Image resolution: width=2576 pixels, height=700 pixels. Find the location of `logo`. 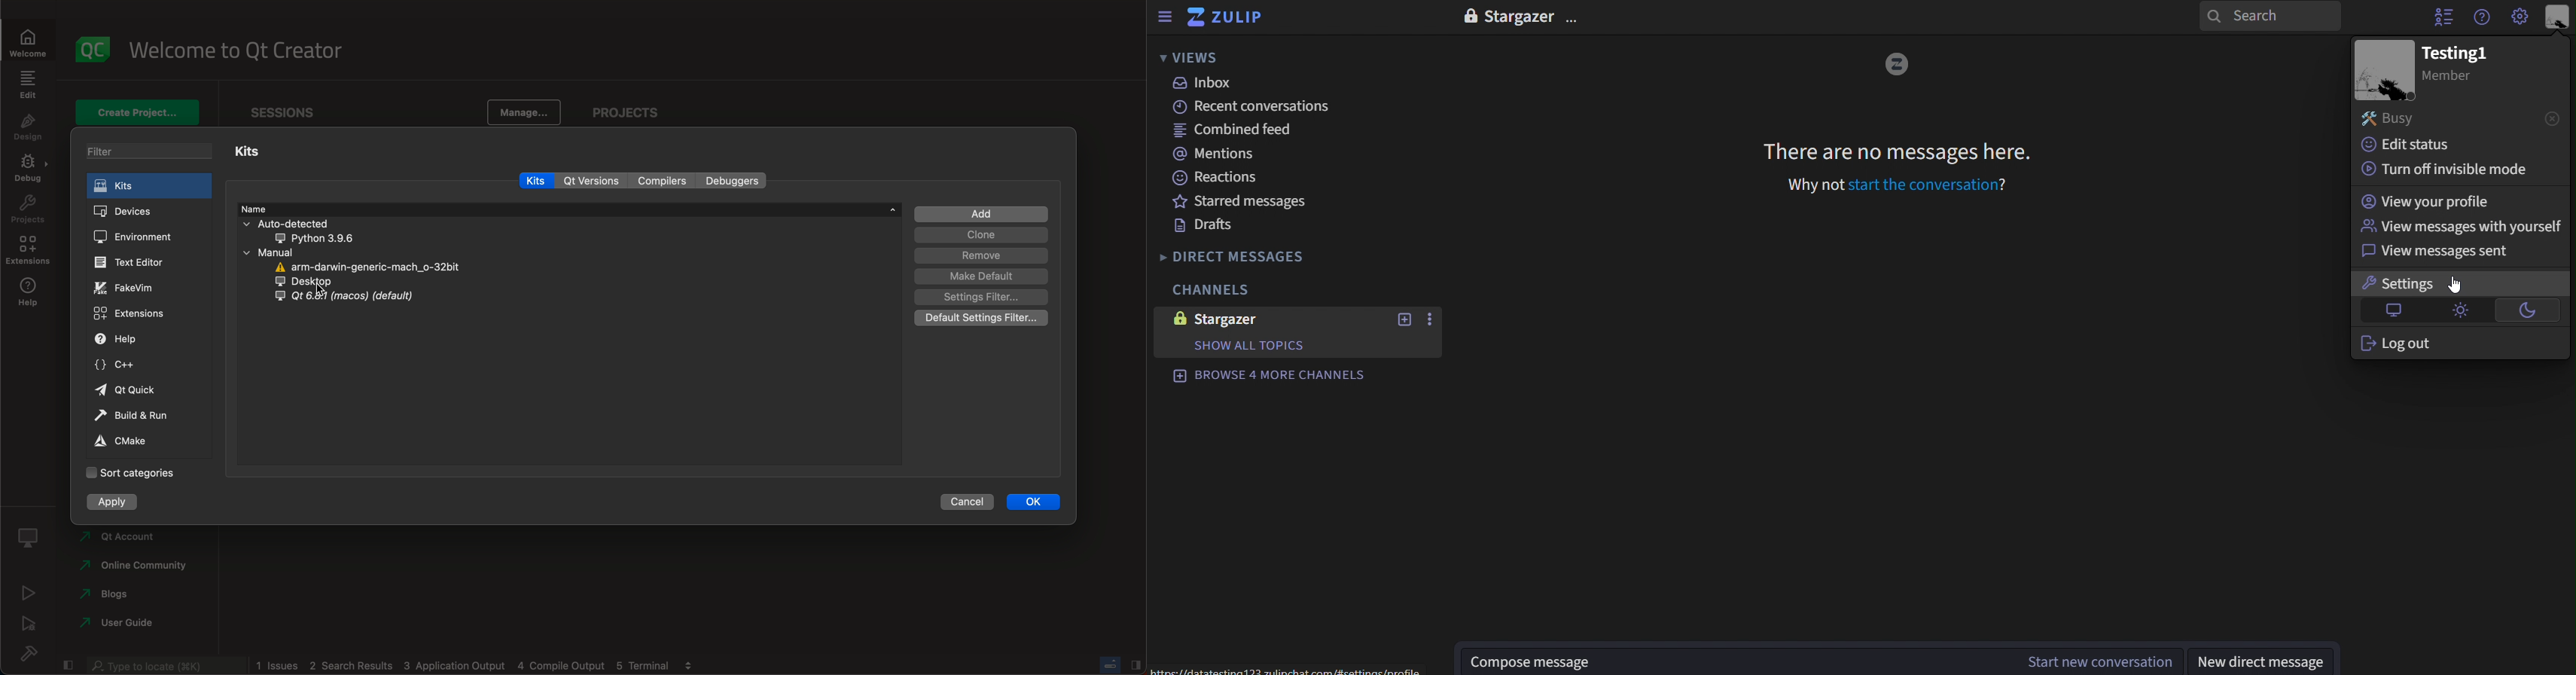

logo is located at coordinates (94, 46).